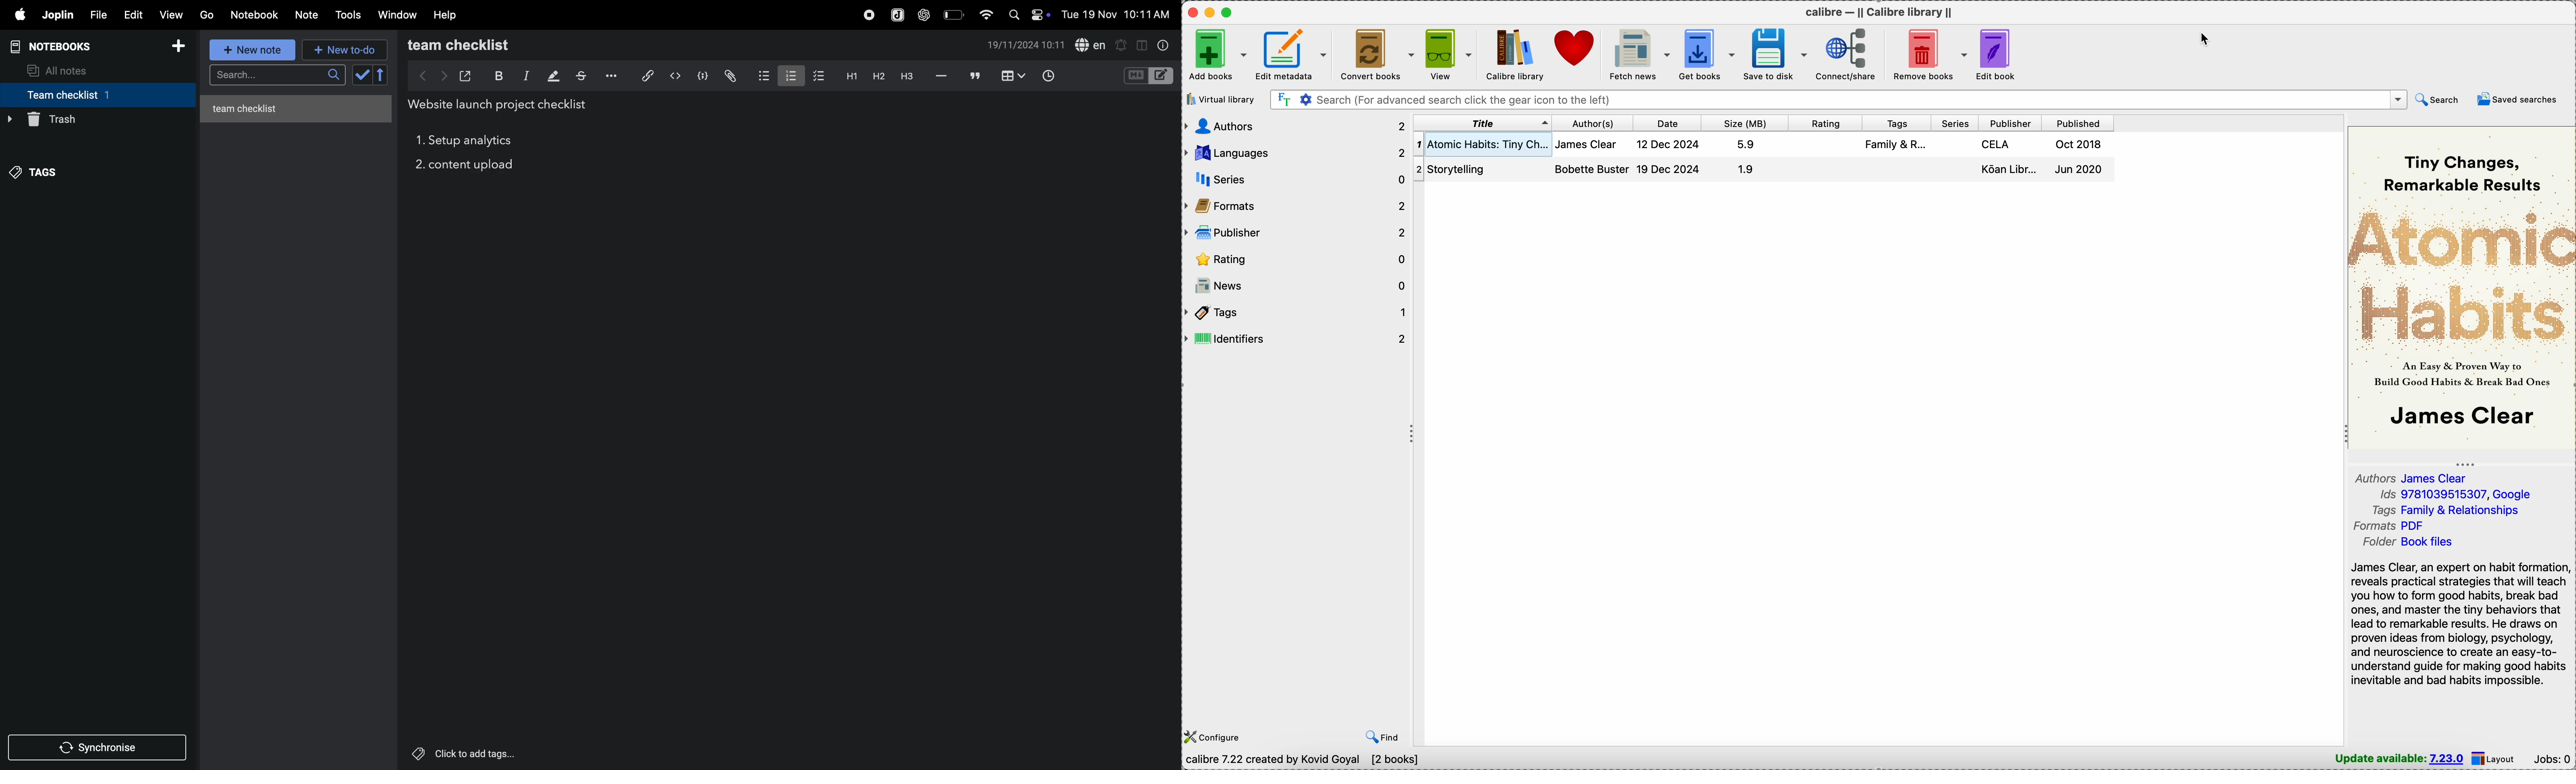 The width and height of the screenshot is (2576, 784). I want to click on ags, so click(1896, 146).